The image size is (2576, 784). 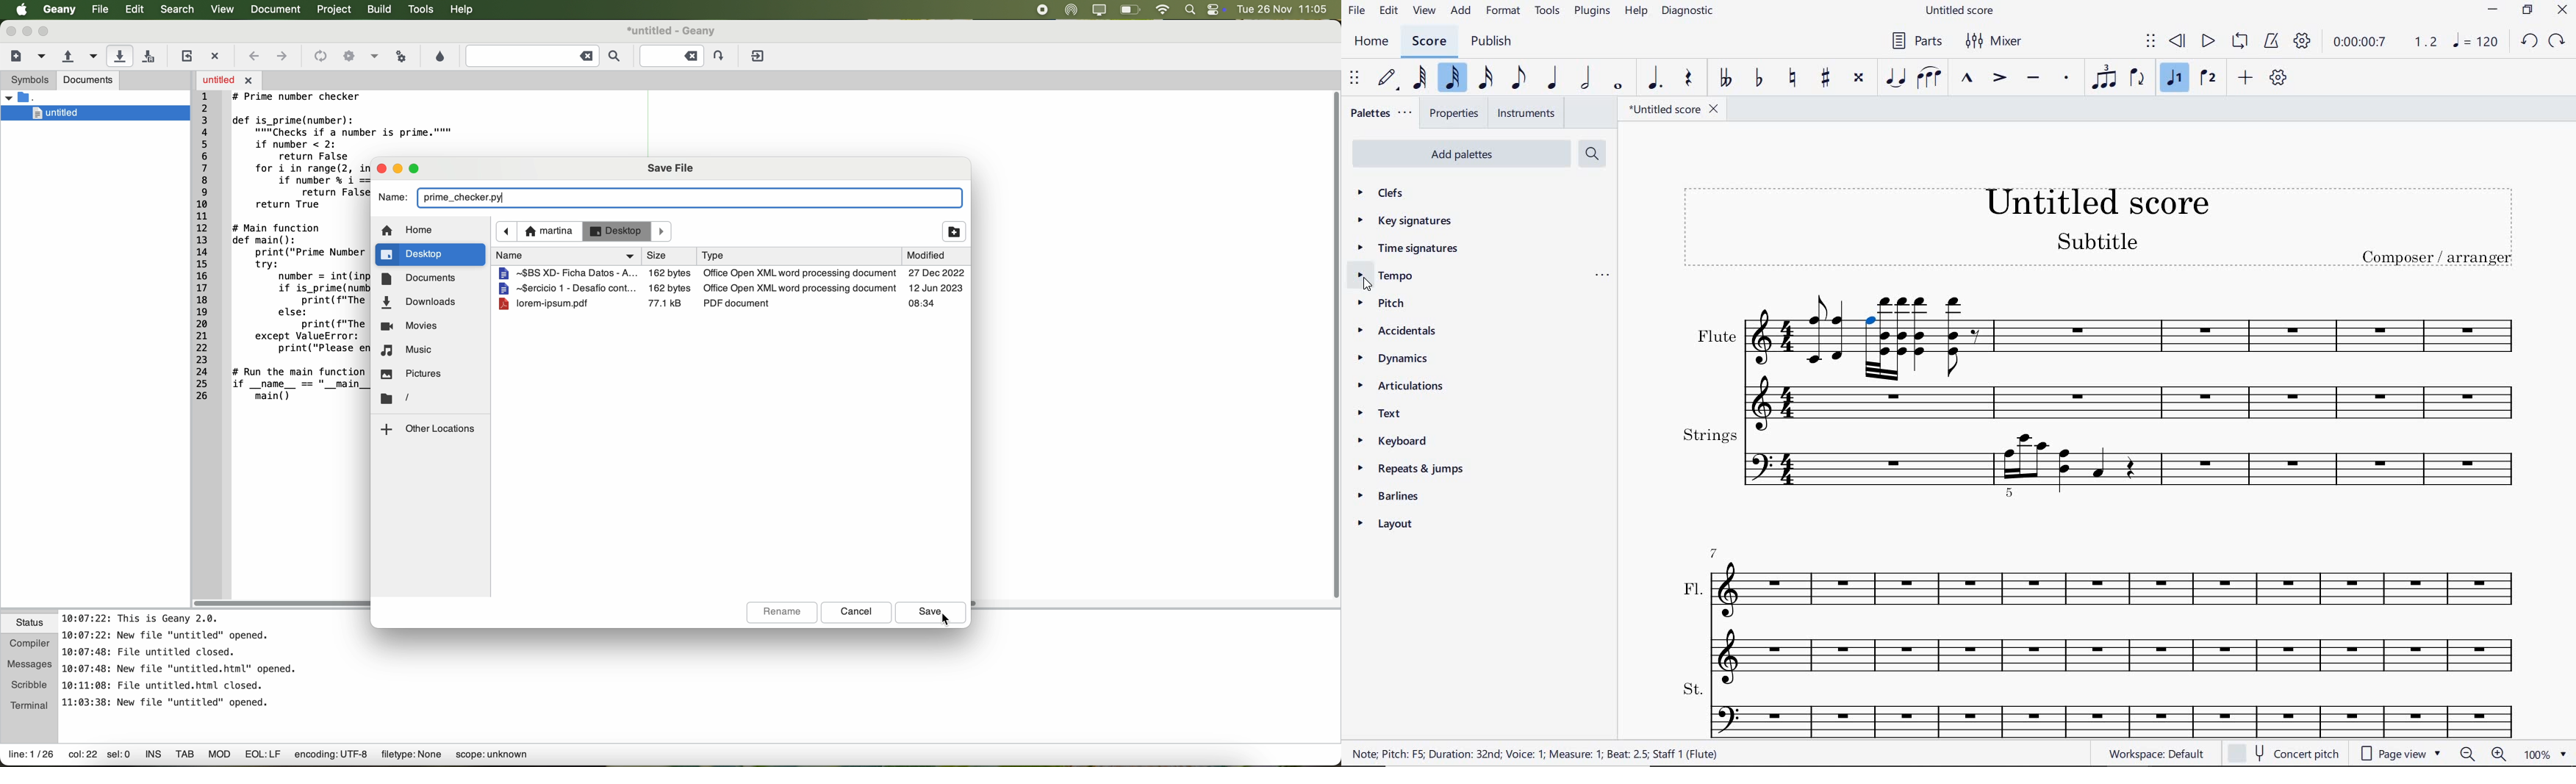 What do you see at coordinates (434, 281) in the screenshot?
I see `documents` at bounding box center [434, 281].